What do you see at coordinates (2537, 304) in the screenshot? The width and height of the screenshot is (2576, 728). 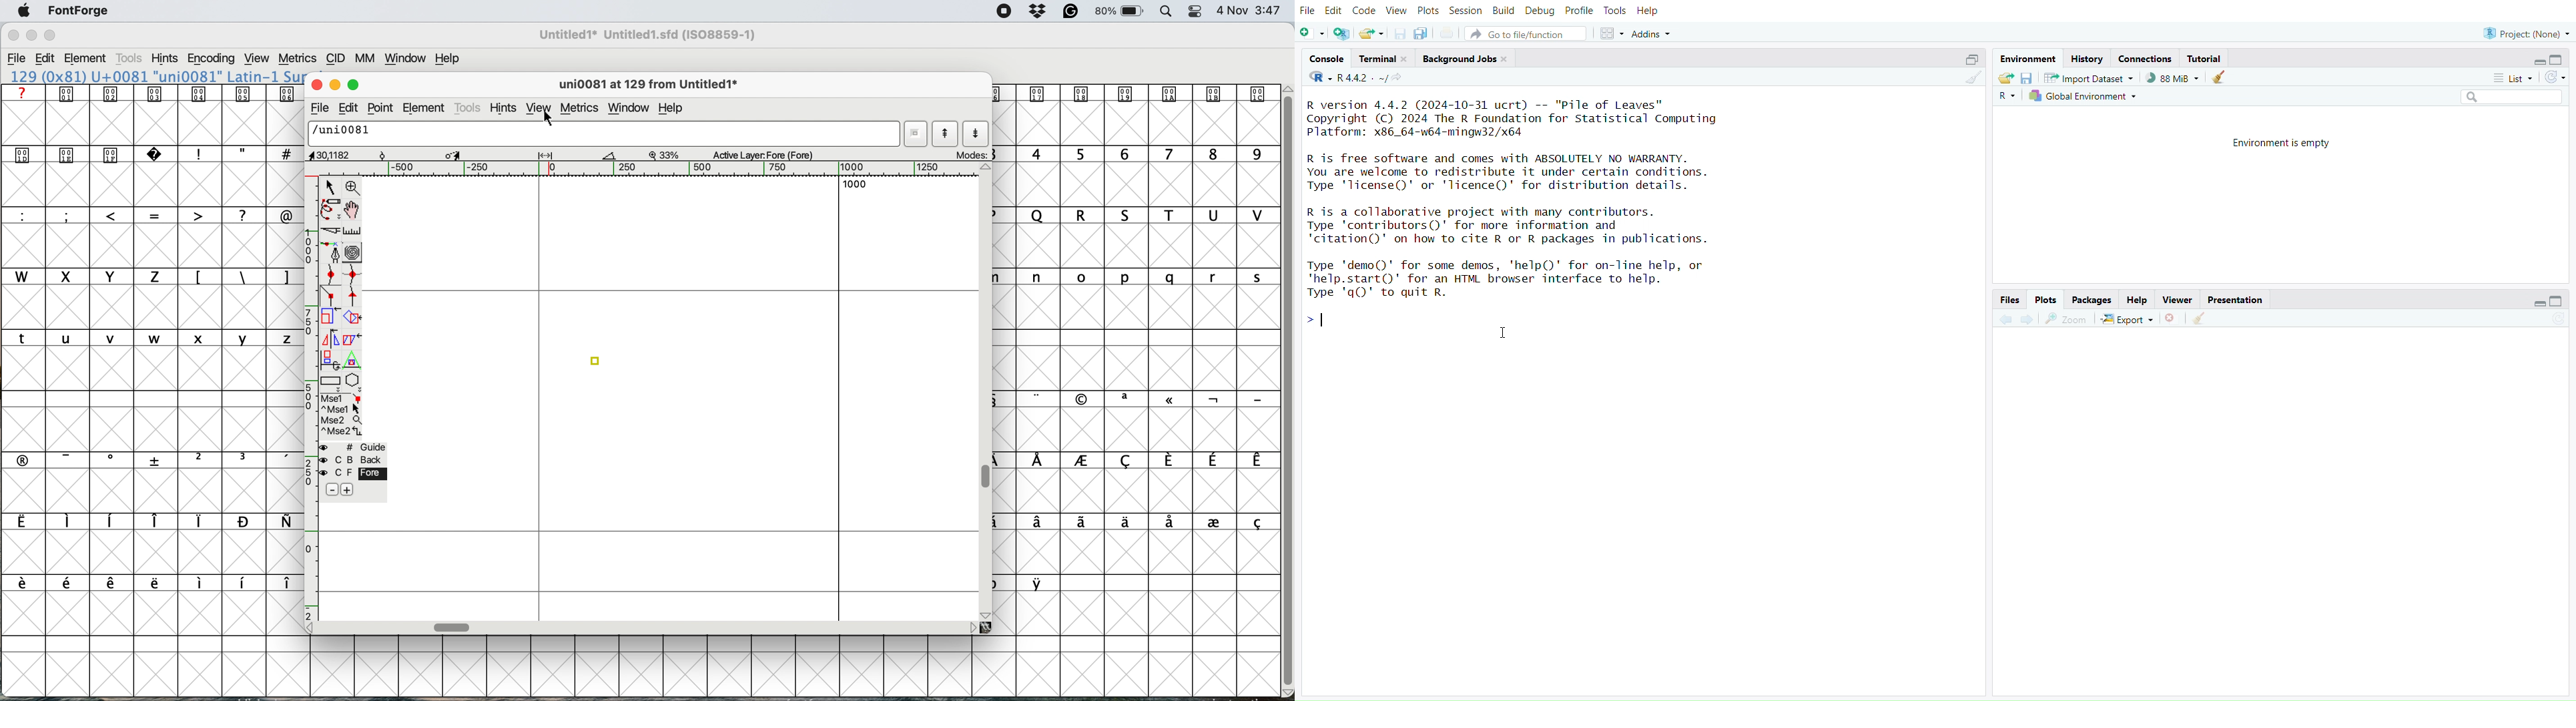 I see `expand` at bounding box center [2537, 304].